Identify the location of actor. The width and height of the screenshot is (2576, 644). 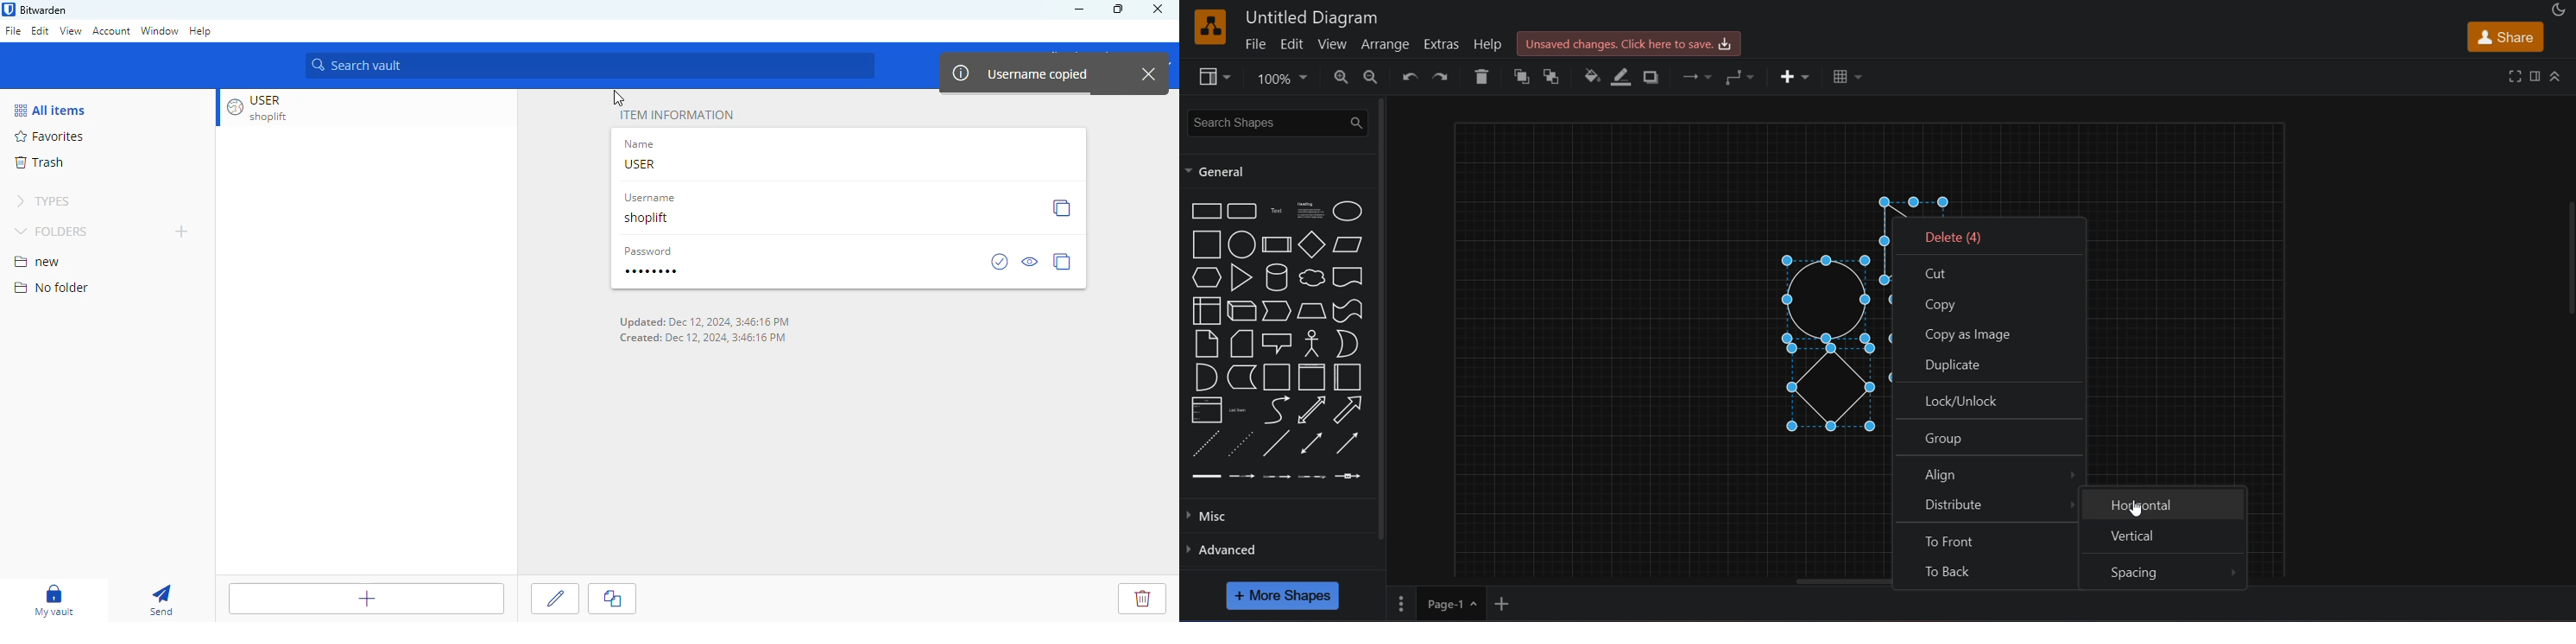
(1312, 344).